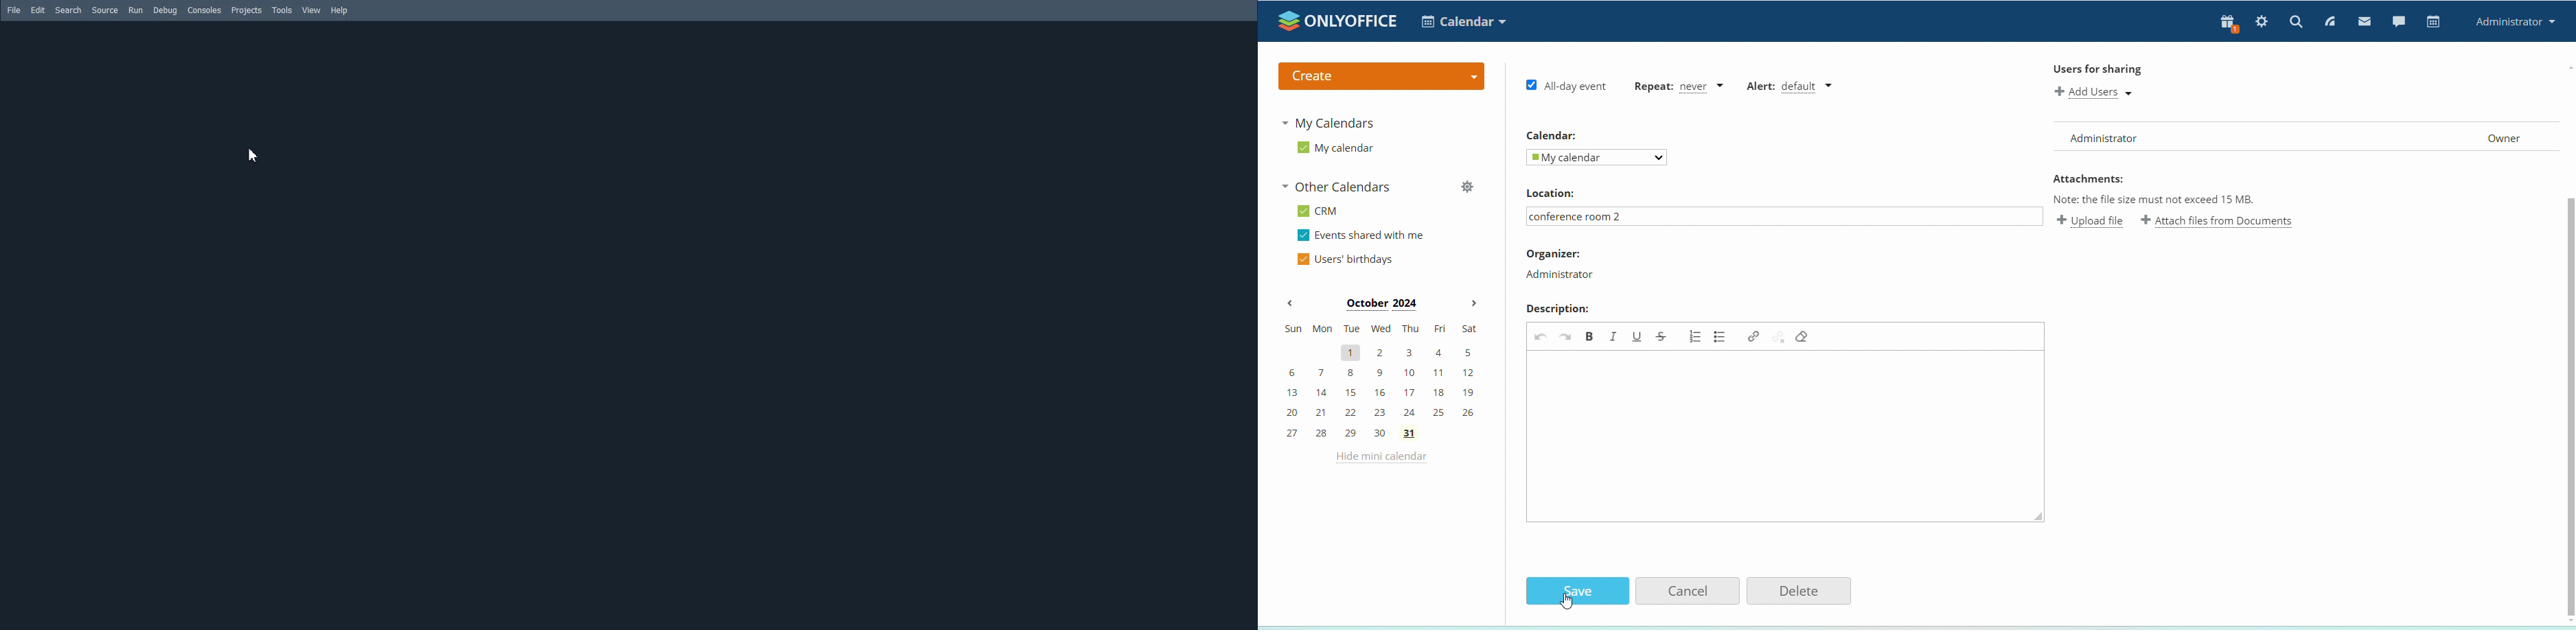 The height and width of the screenshot is (644, 2576). What do you see at coordinates (626, 325) in the screenshot?
I see `Default Start Pane` at bounding box center [626, 325].